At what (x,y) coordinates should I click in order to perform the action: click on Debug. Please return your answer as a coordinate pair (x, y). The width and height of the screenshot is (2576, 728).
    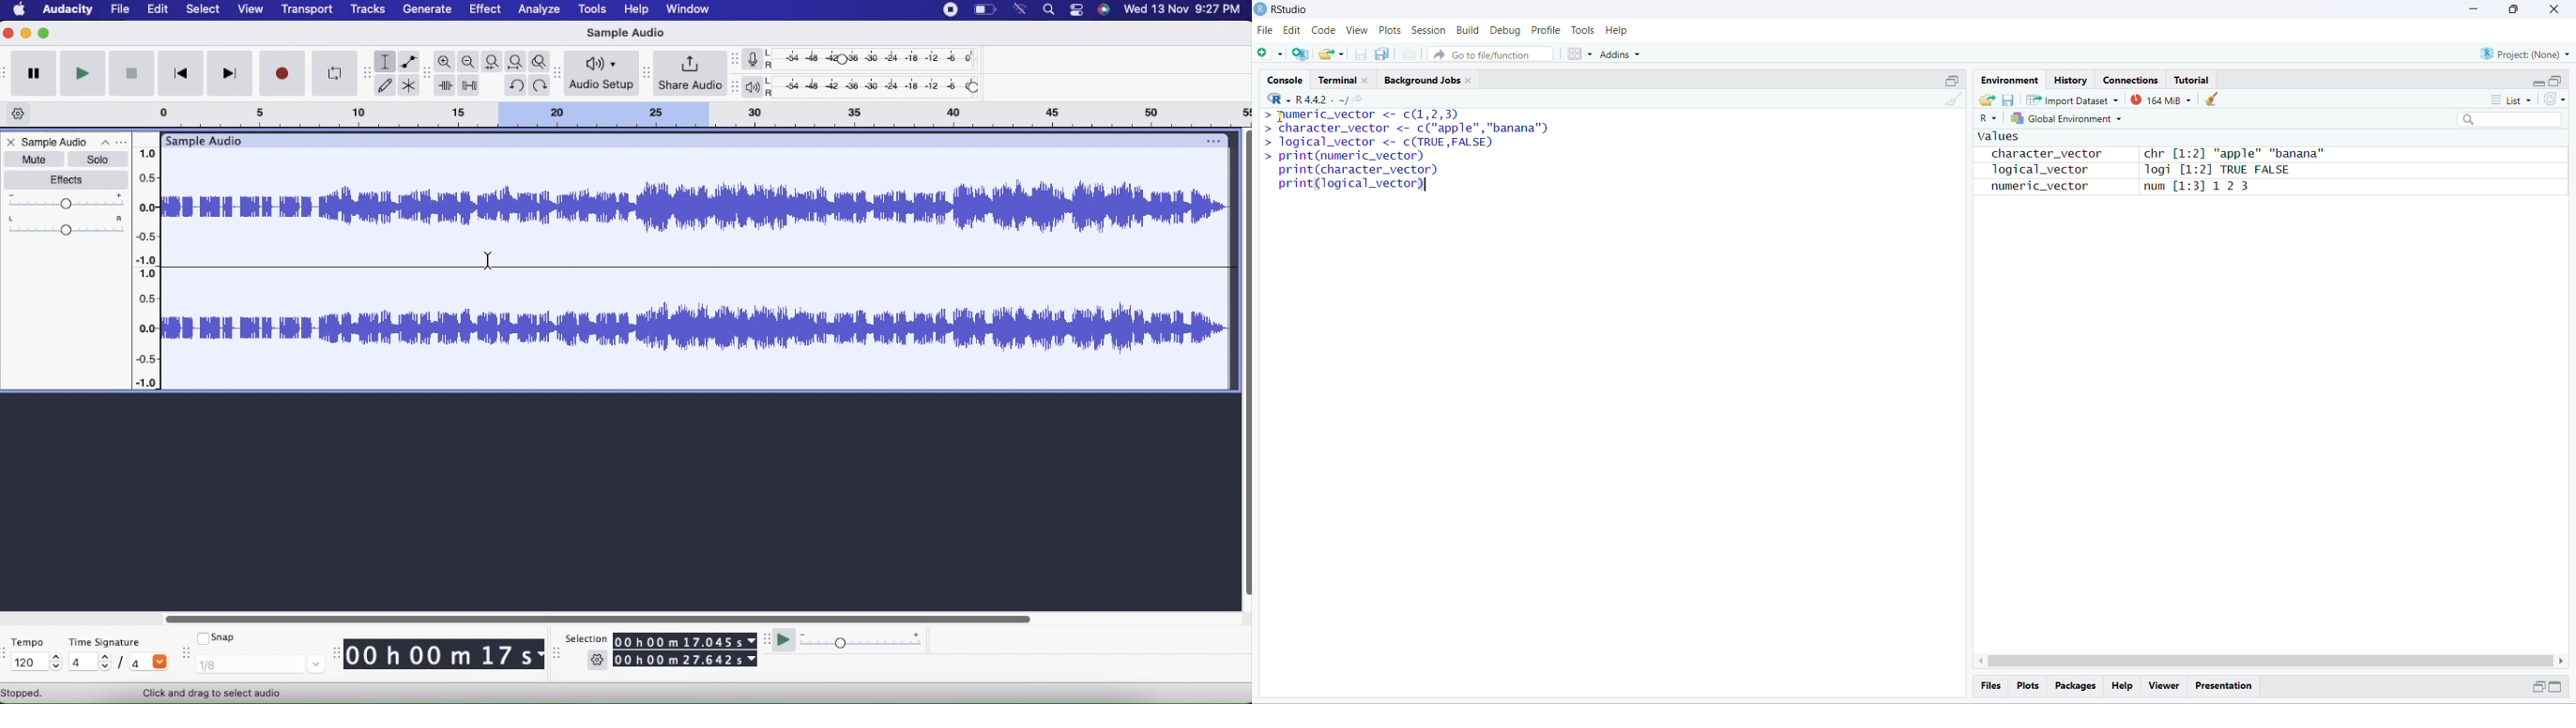
    Looking at the image, I should click on (1506, 31).